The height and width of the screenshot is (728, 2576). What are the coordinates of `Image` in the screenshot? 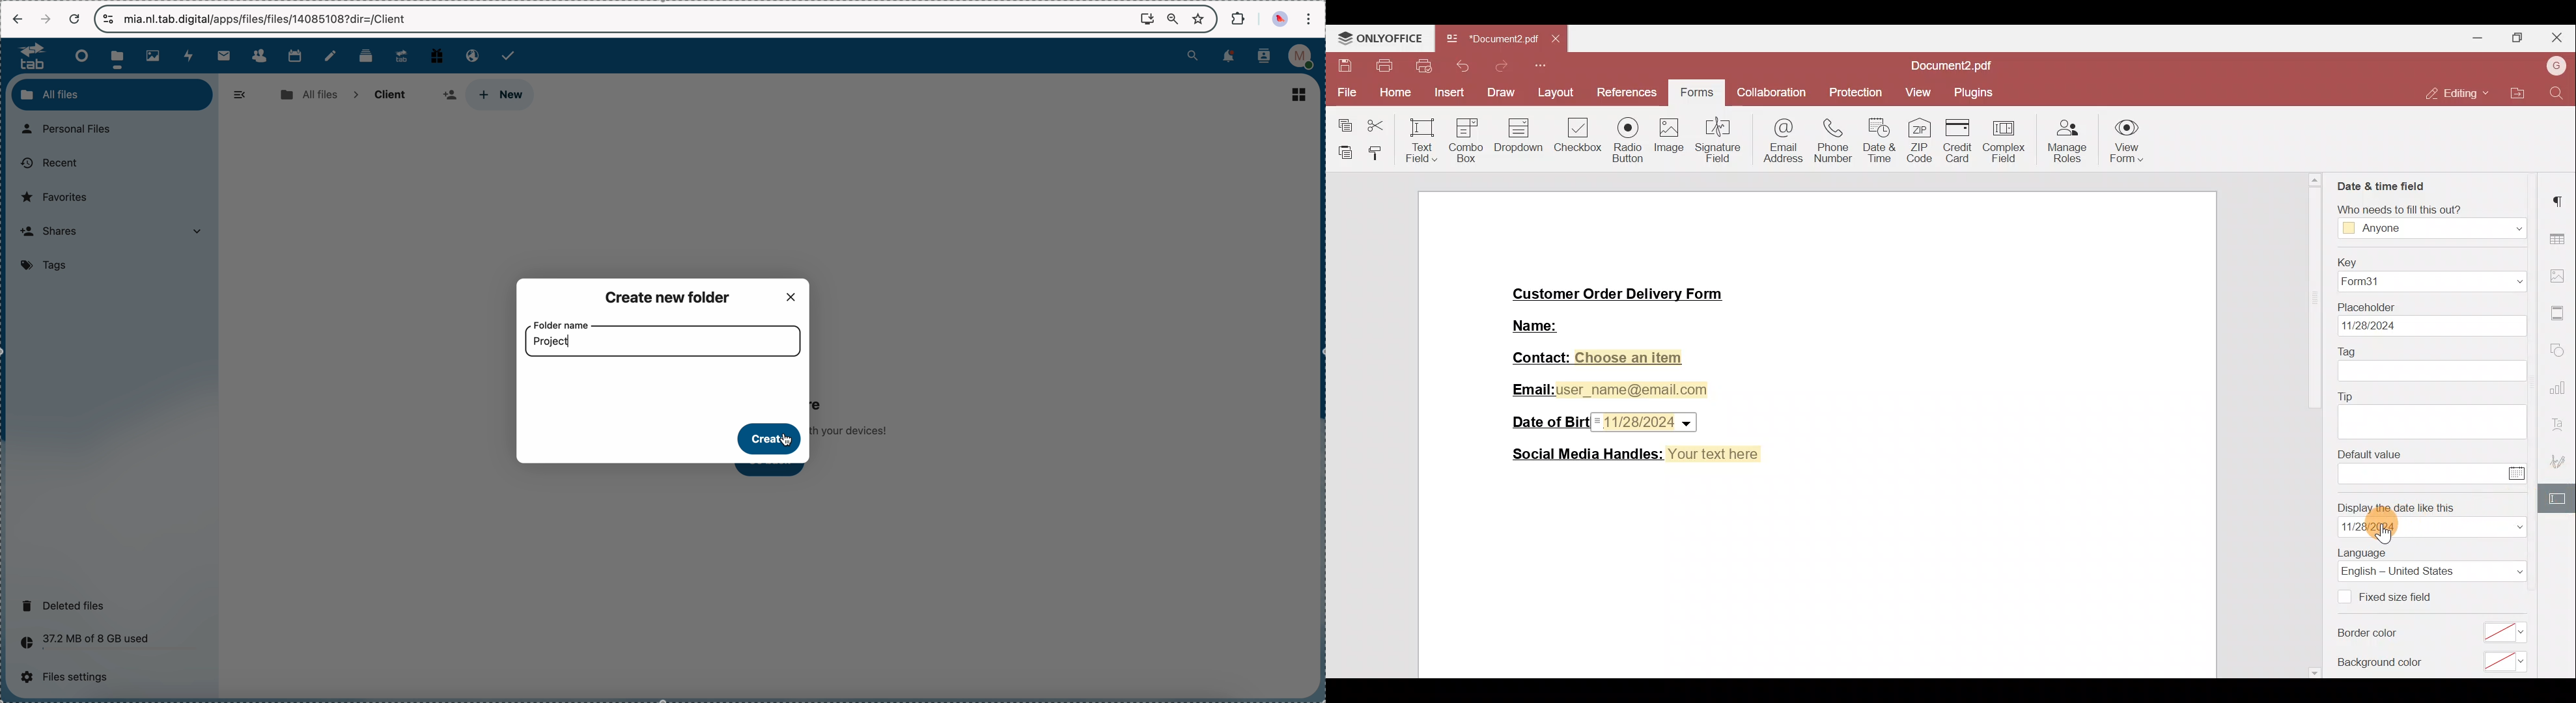 It's located at (1669, 140).